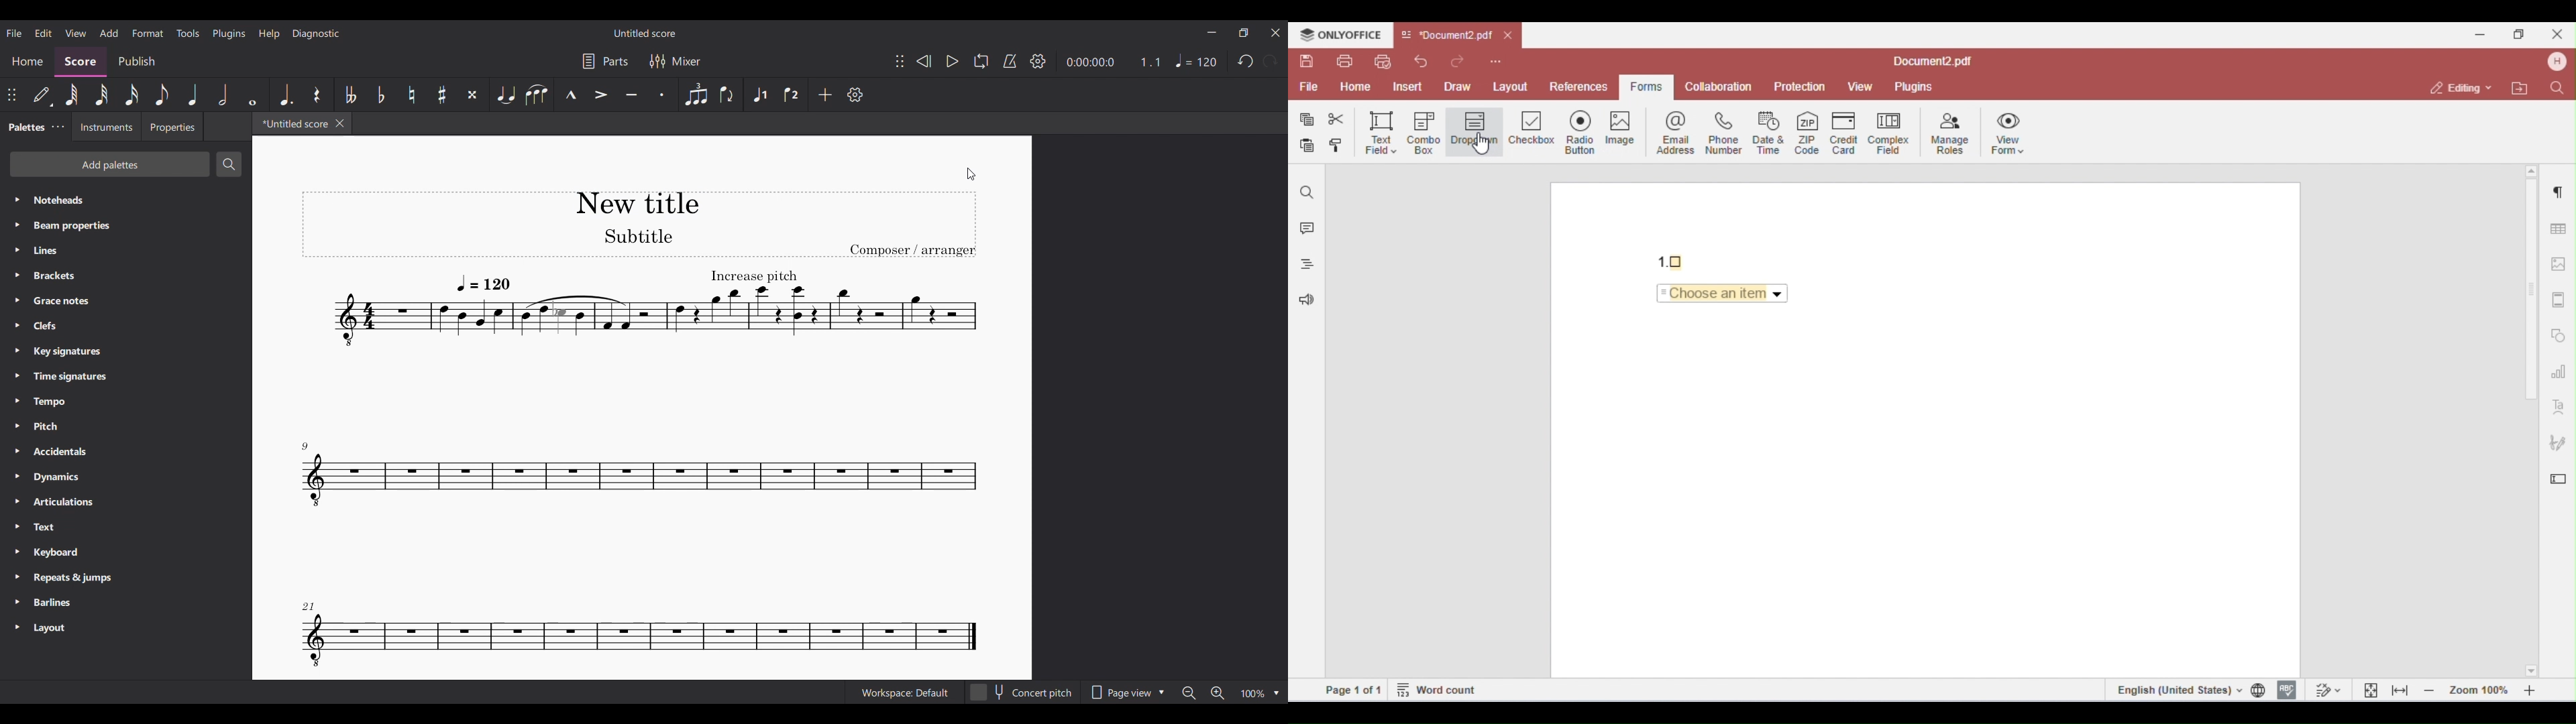  What do you see at coordinates (43, 95) in the screenshot?
I see `Default` at bounding box center [43, 95].